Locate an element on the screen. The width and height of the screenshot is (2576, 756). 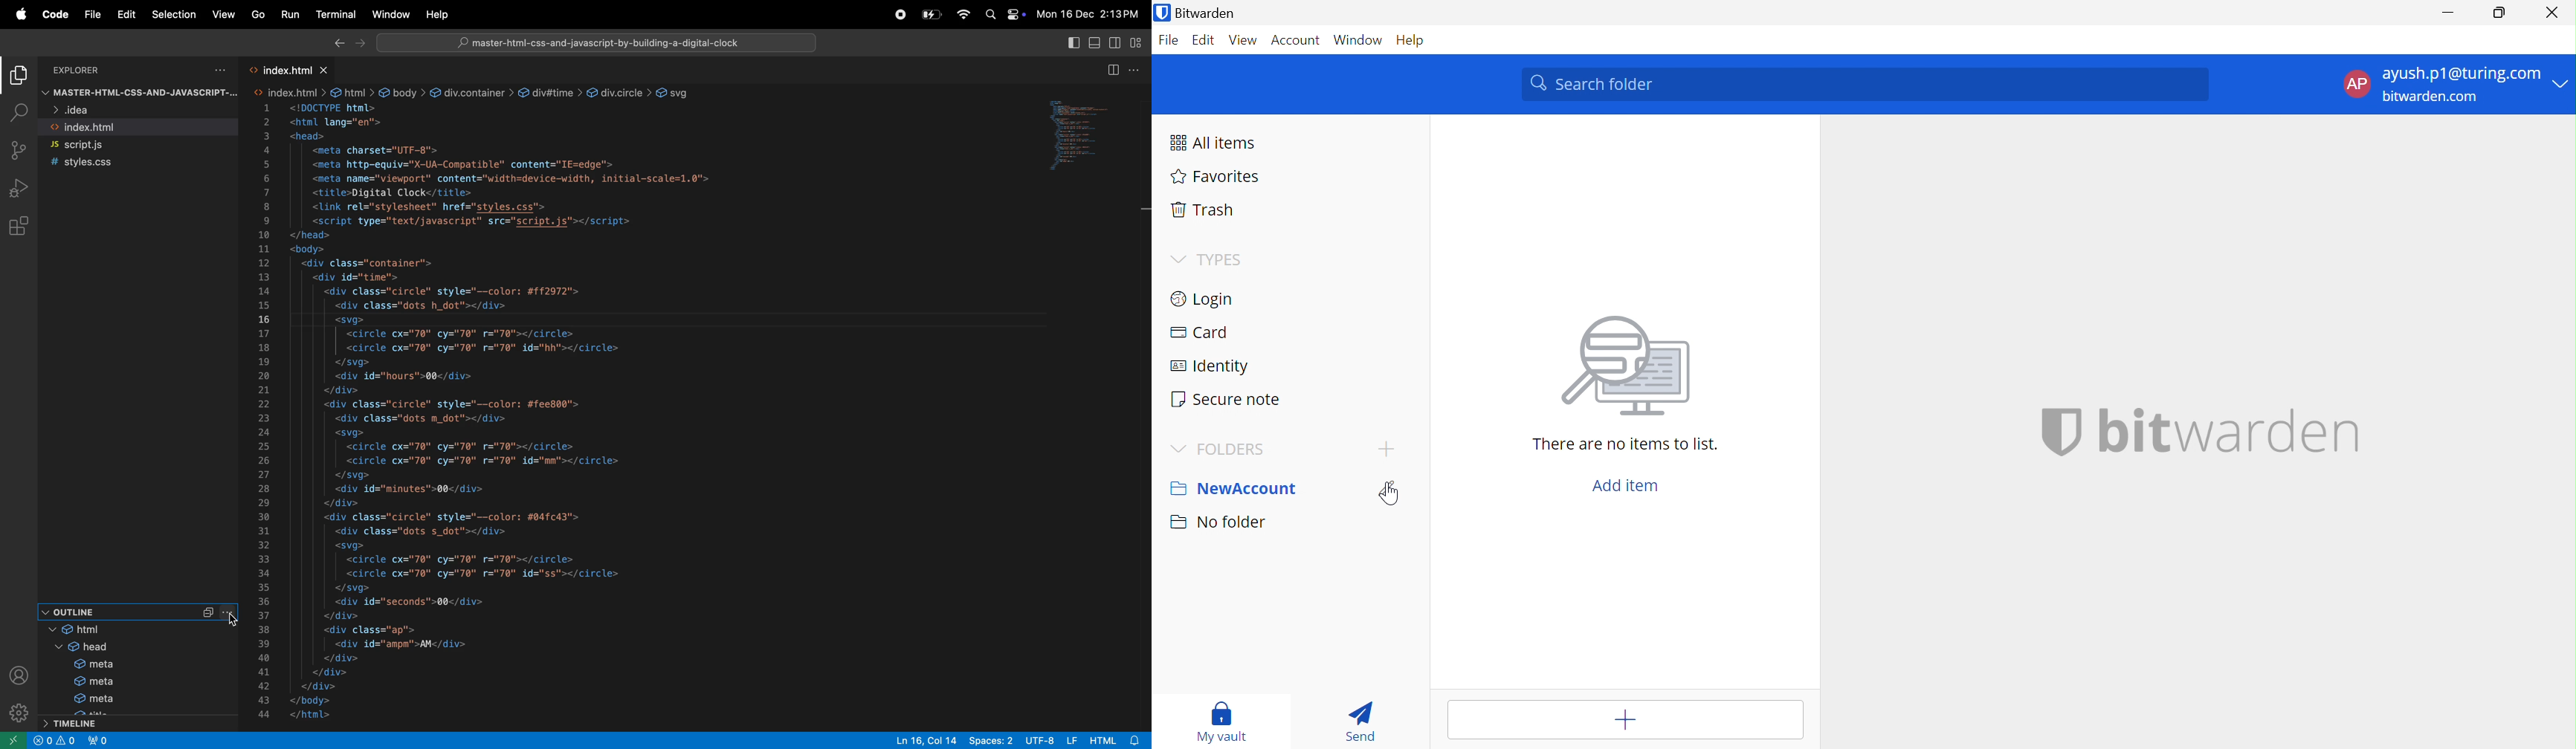
record is located at coordinates (897, 14).